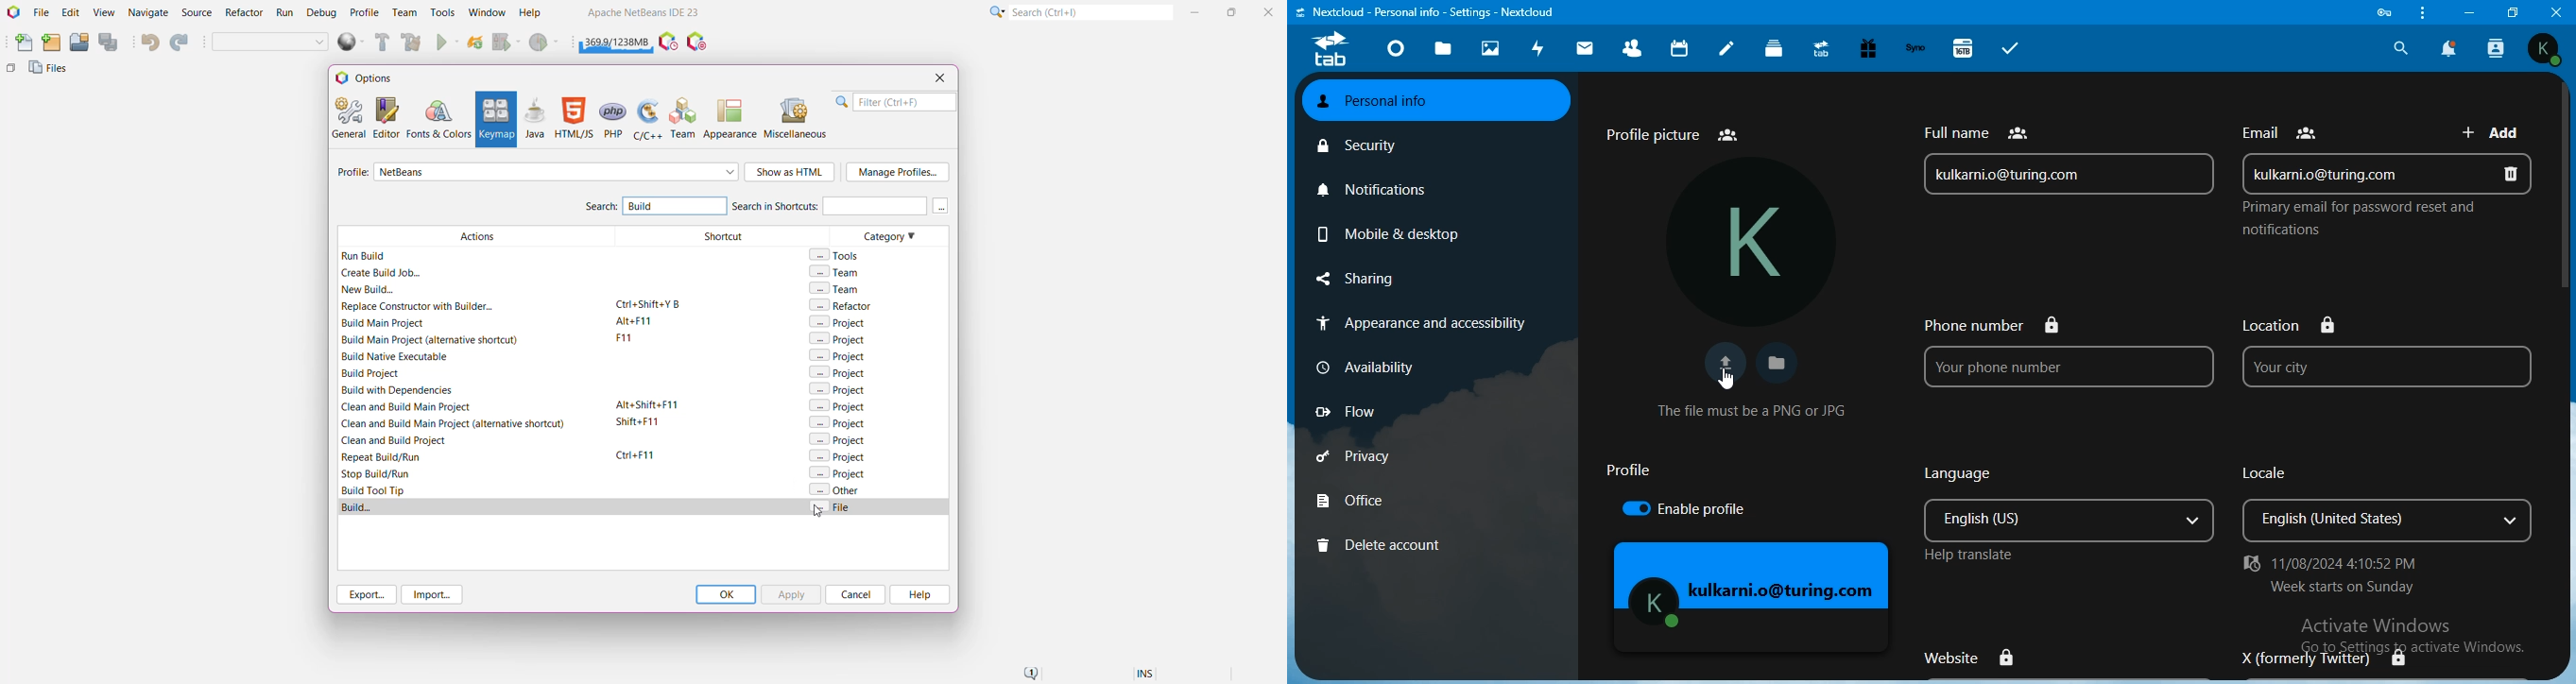  What do you see at coordinates (1918, 48) in the screenshot?
I see `synology` at bounding box center [1918, 48].